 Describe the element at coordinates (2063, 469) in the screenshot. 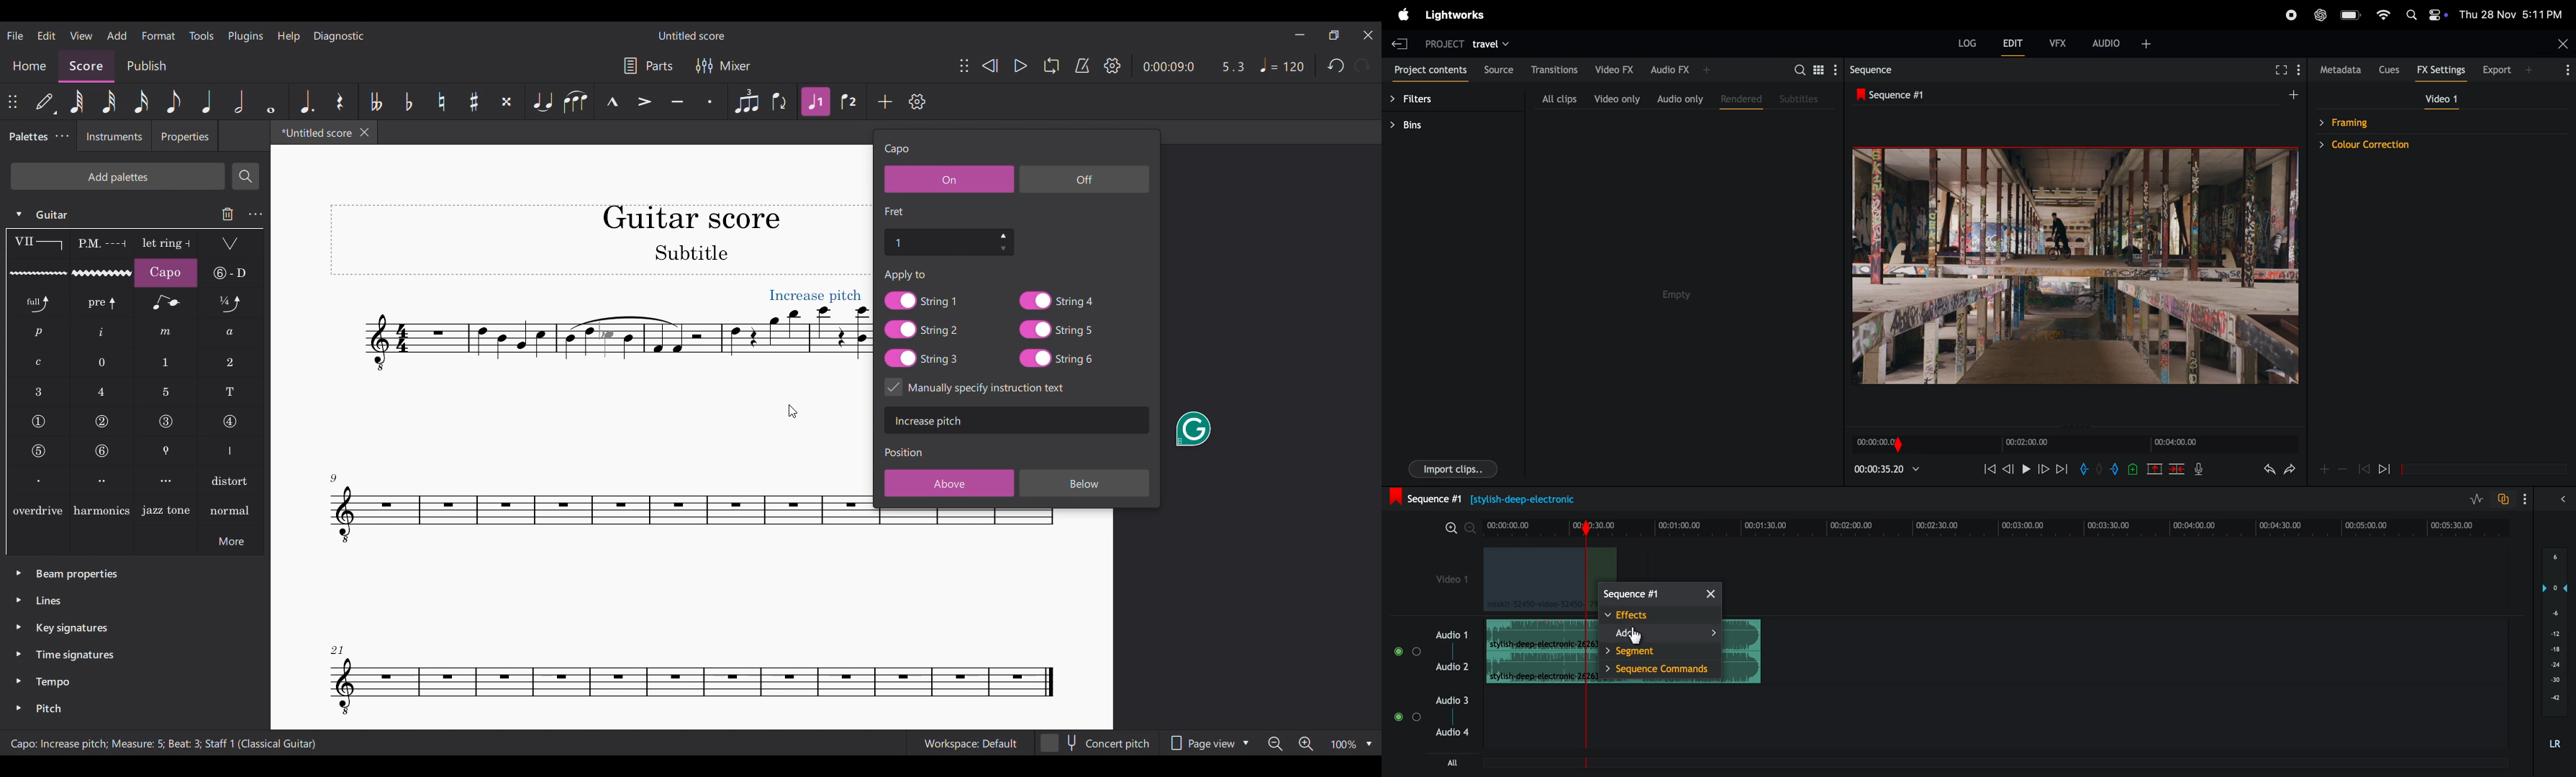

I see `next mark` at that location.